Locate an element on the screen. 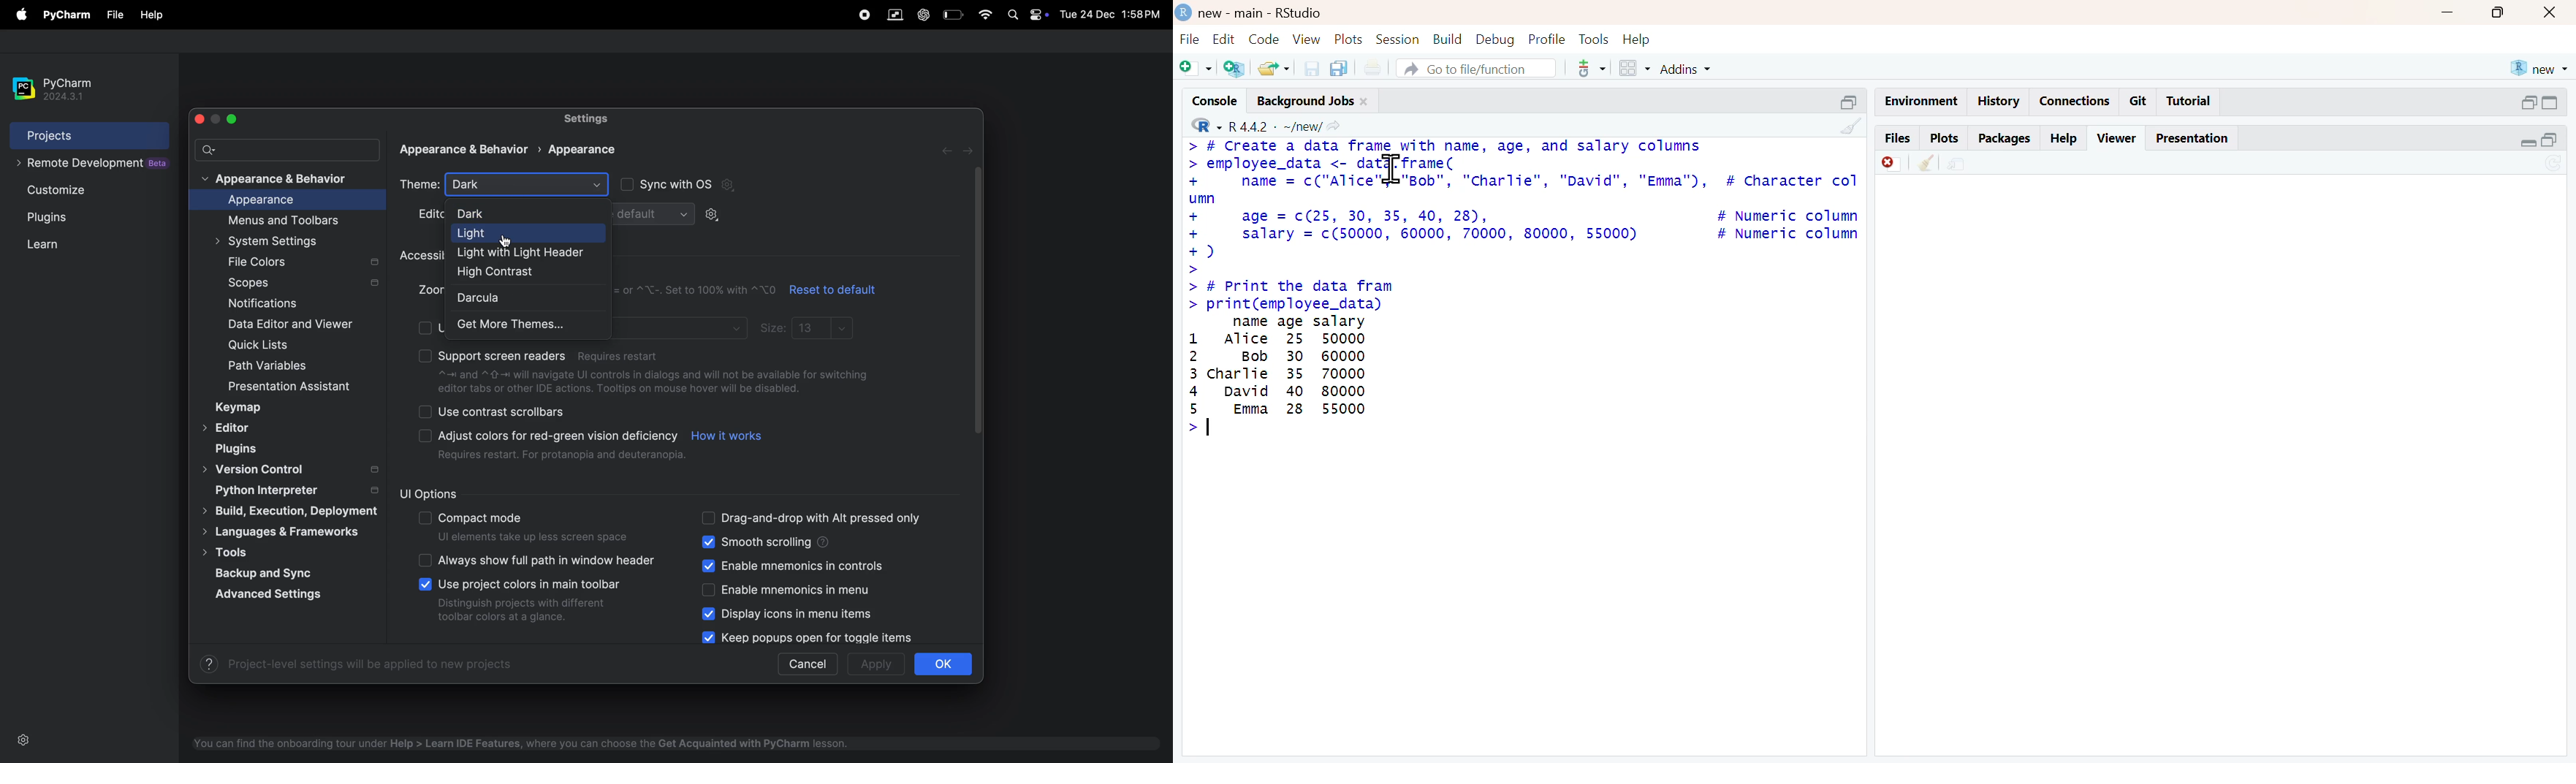  check boxes is located at coordinates (707, 568).